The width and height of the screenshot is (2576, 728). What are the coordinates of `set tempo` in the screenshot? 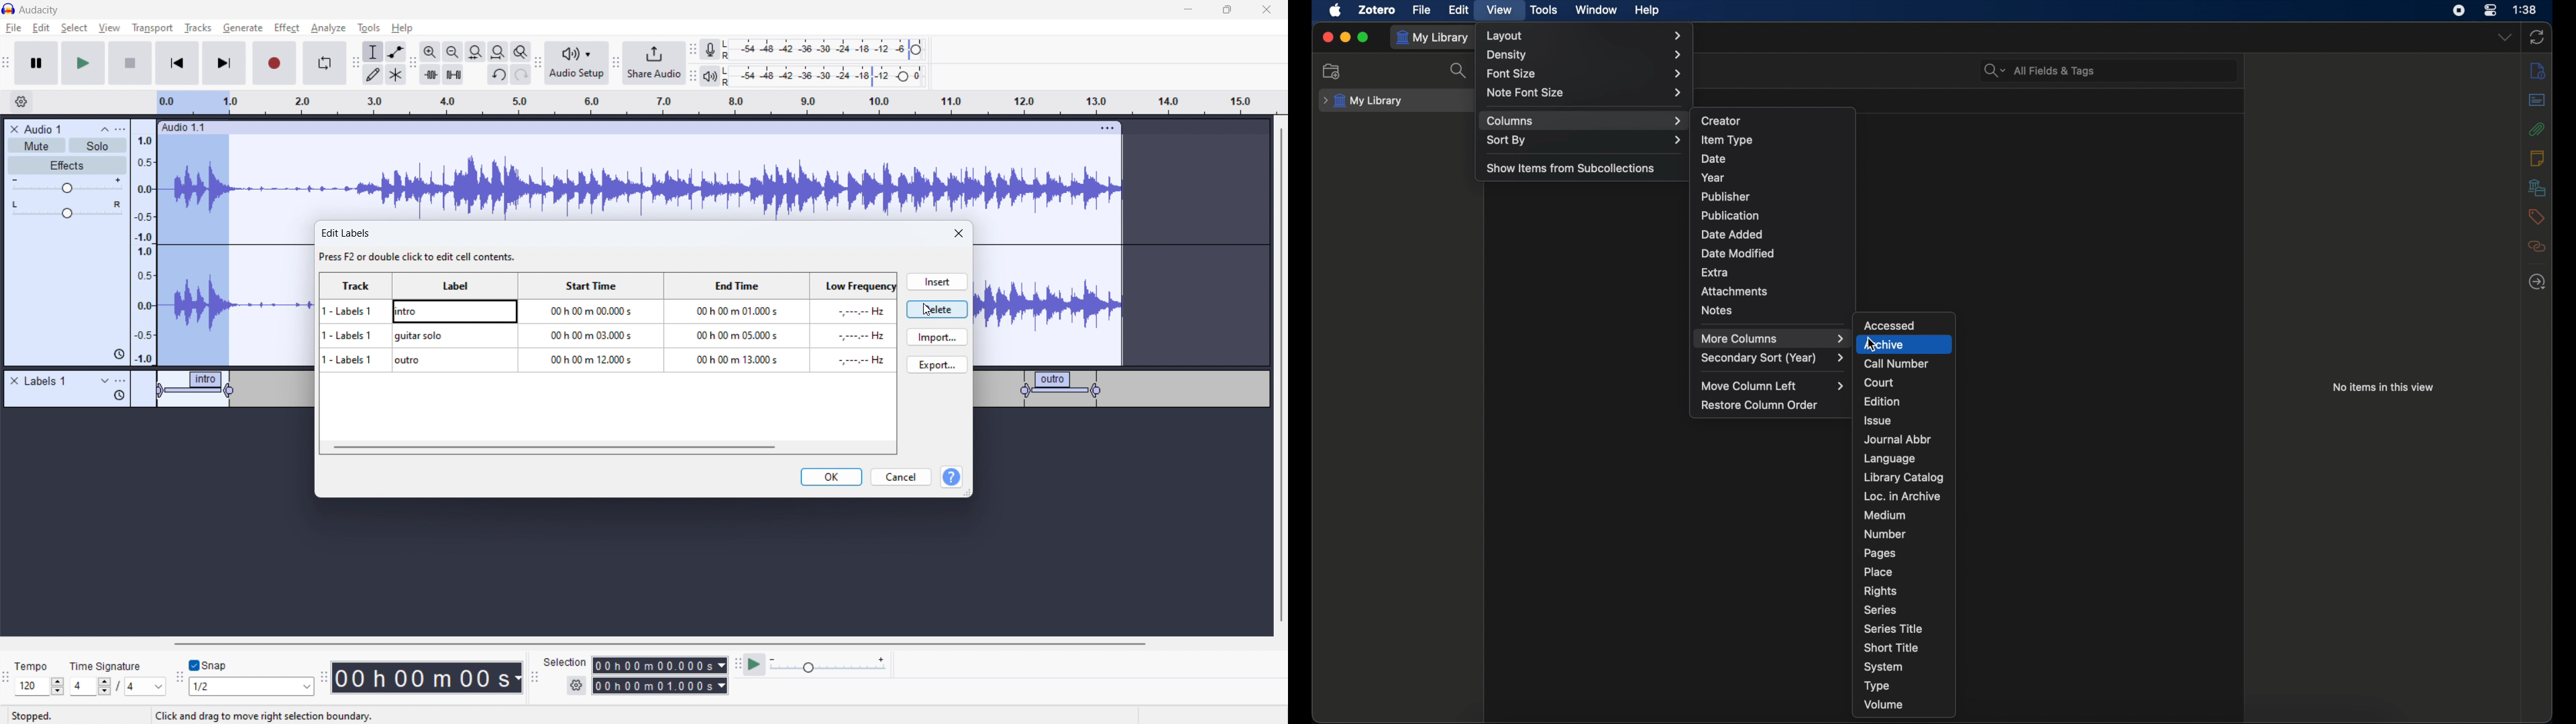 It's located at (42, 686).